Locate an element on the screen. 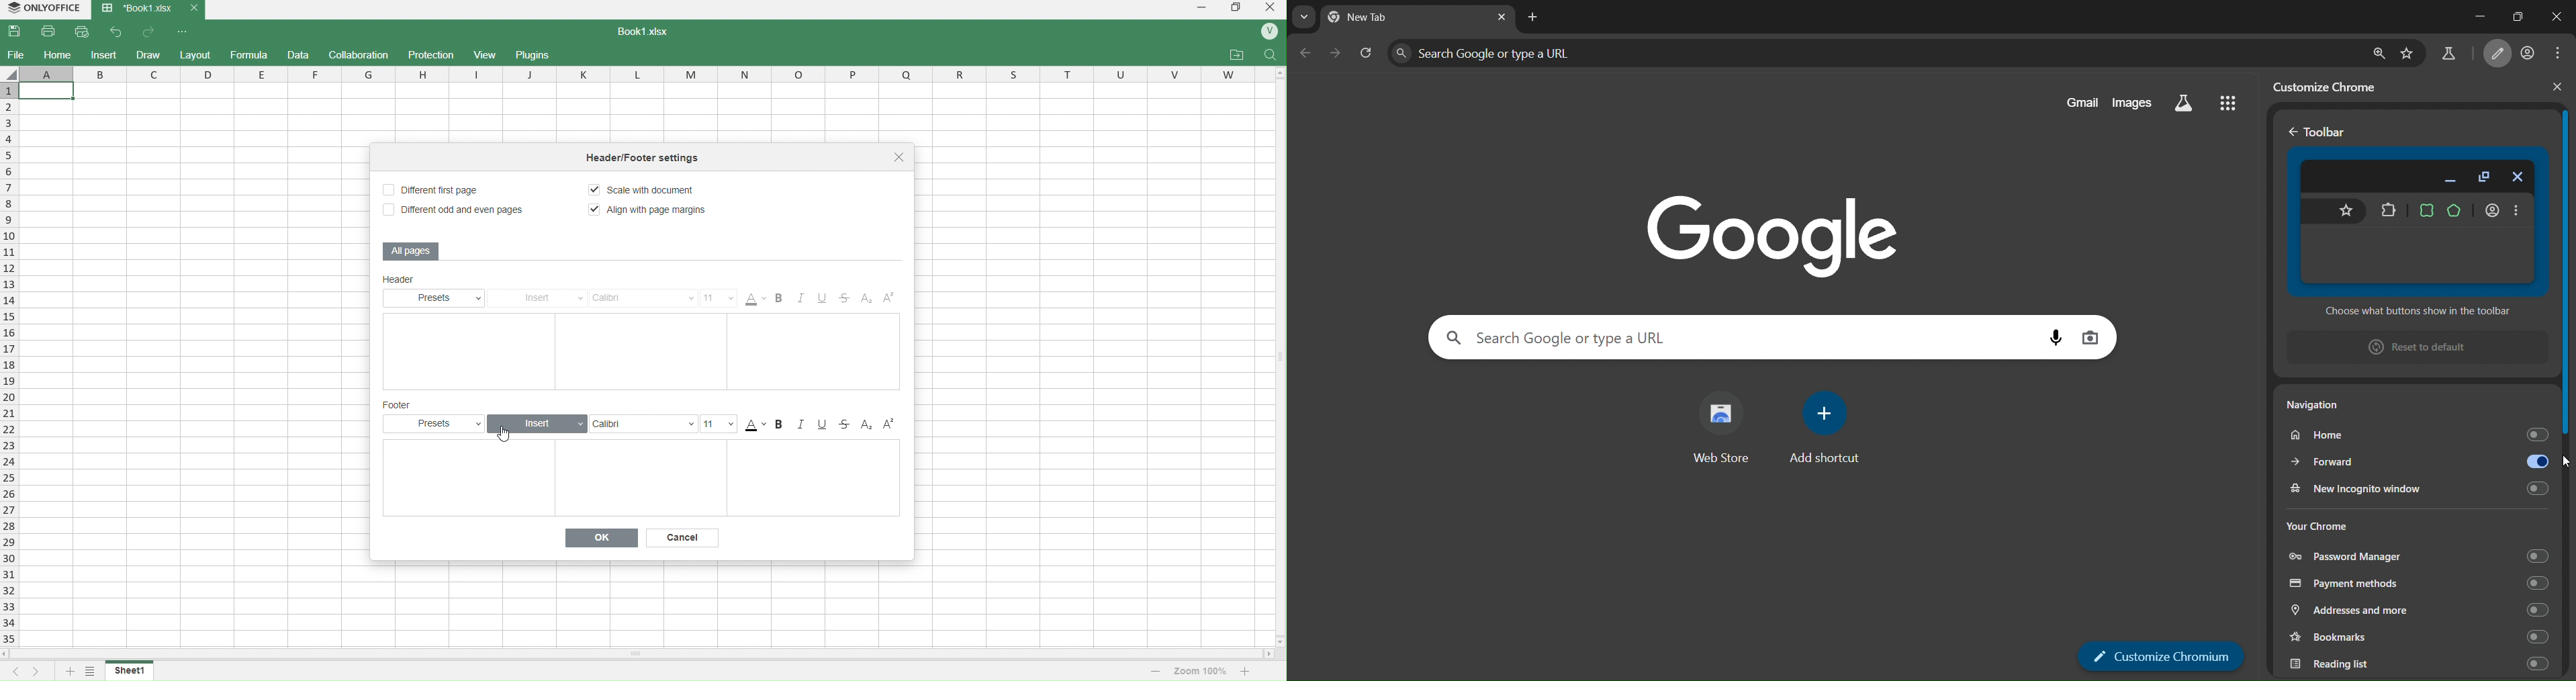 This screenshot has height=700, width=2576. Align with Page Margins is located at coordinates (650, 210).